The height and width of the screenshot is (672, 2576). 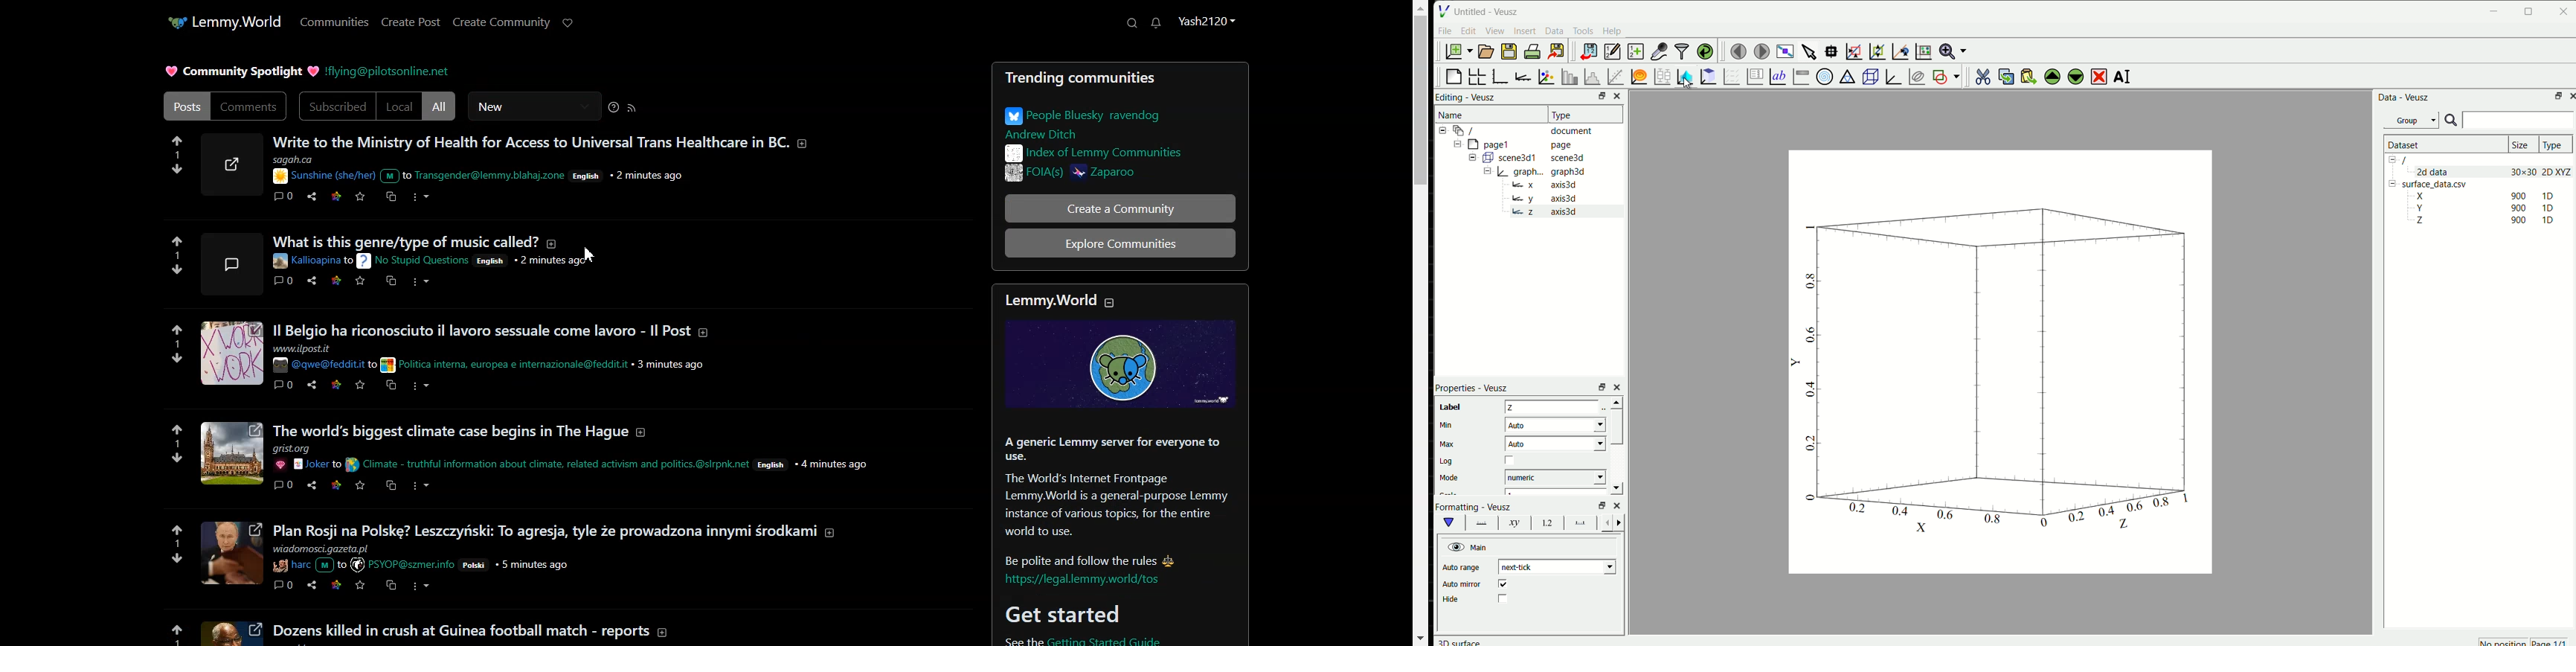 What do you see at coordinates (1120, 365) in the screenshot?
I see `Image` at bounding box center [1120, 365].